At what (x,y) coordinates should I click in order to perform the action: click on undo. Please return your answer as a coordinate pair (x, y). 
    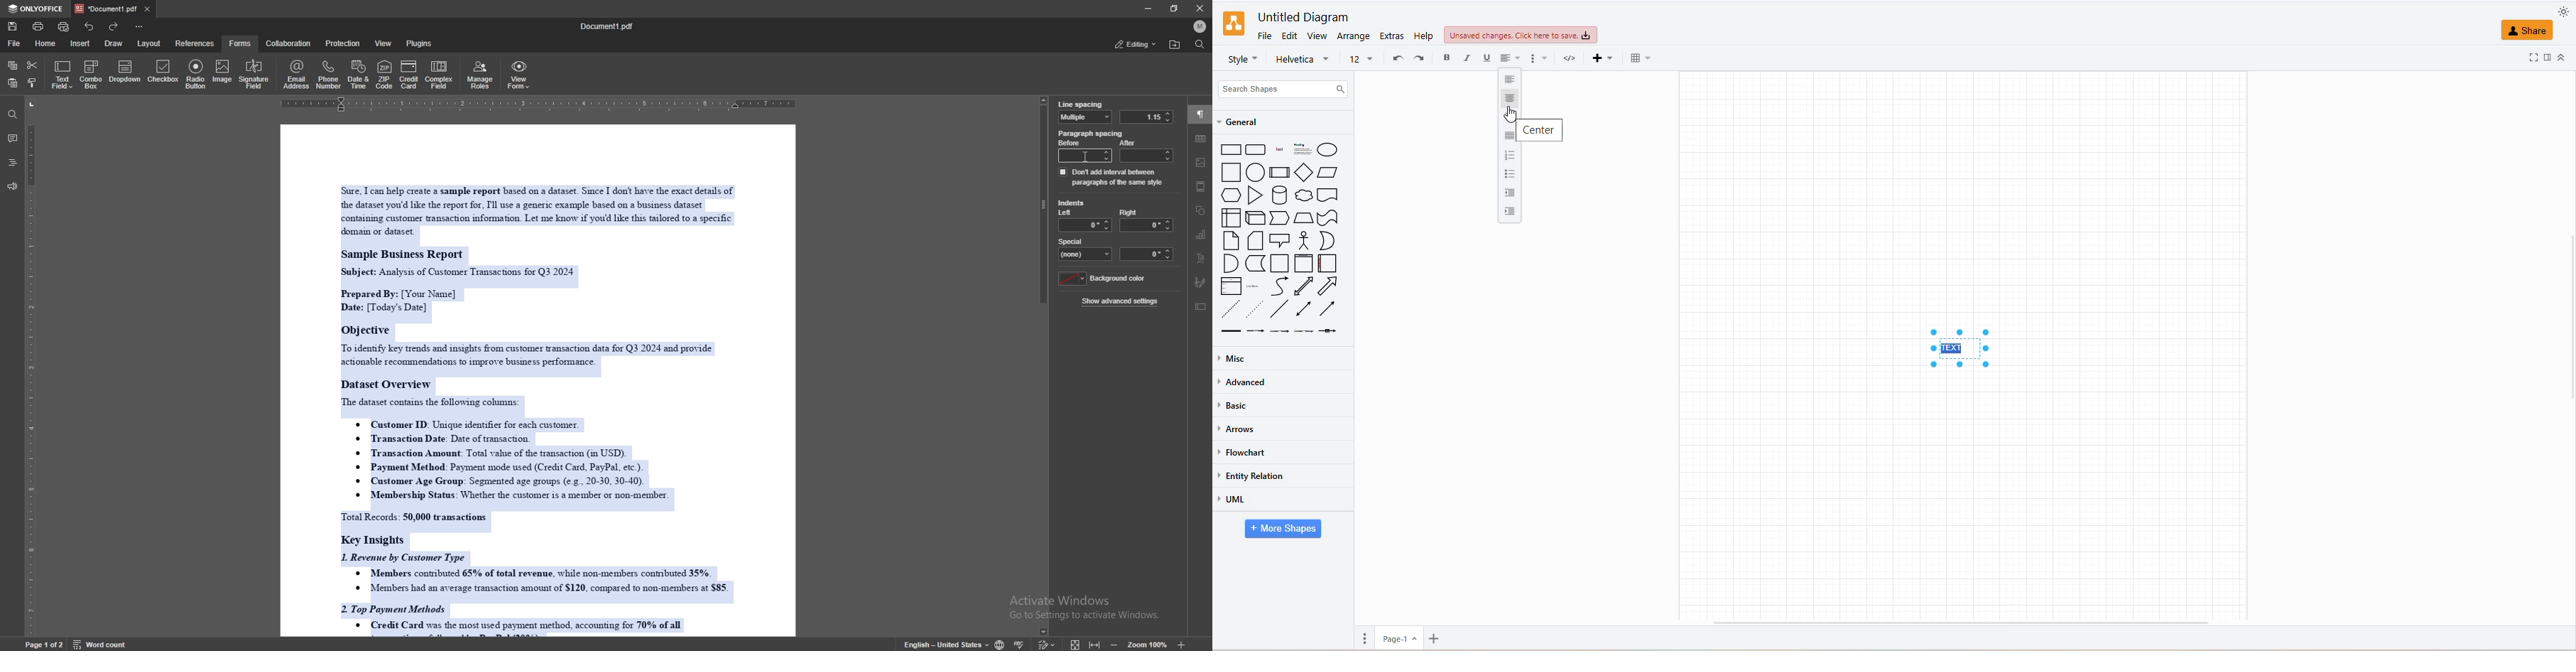
    Looking at the image, I should click on (1399, 58).